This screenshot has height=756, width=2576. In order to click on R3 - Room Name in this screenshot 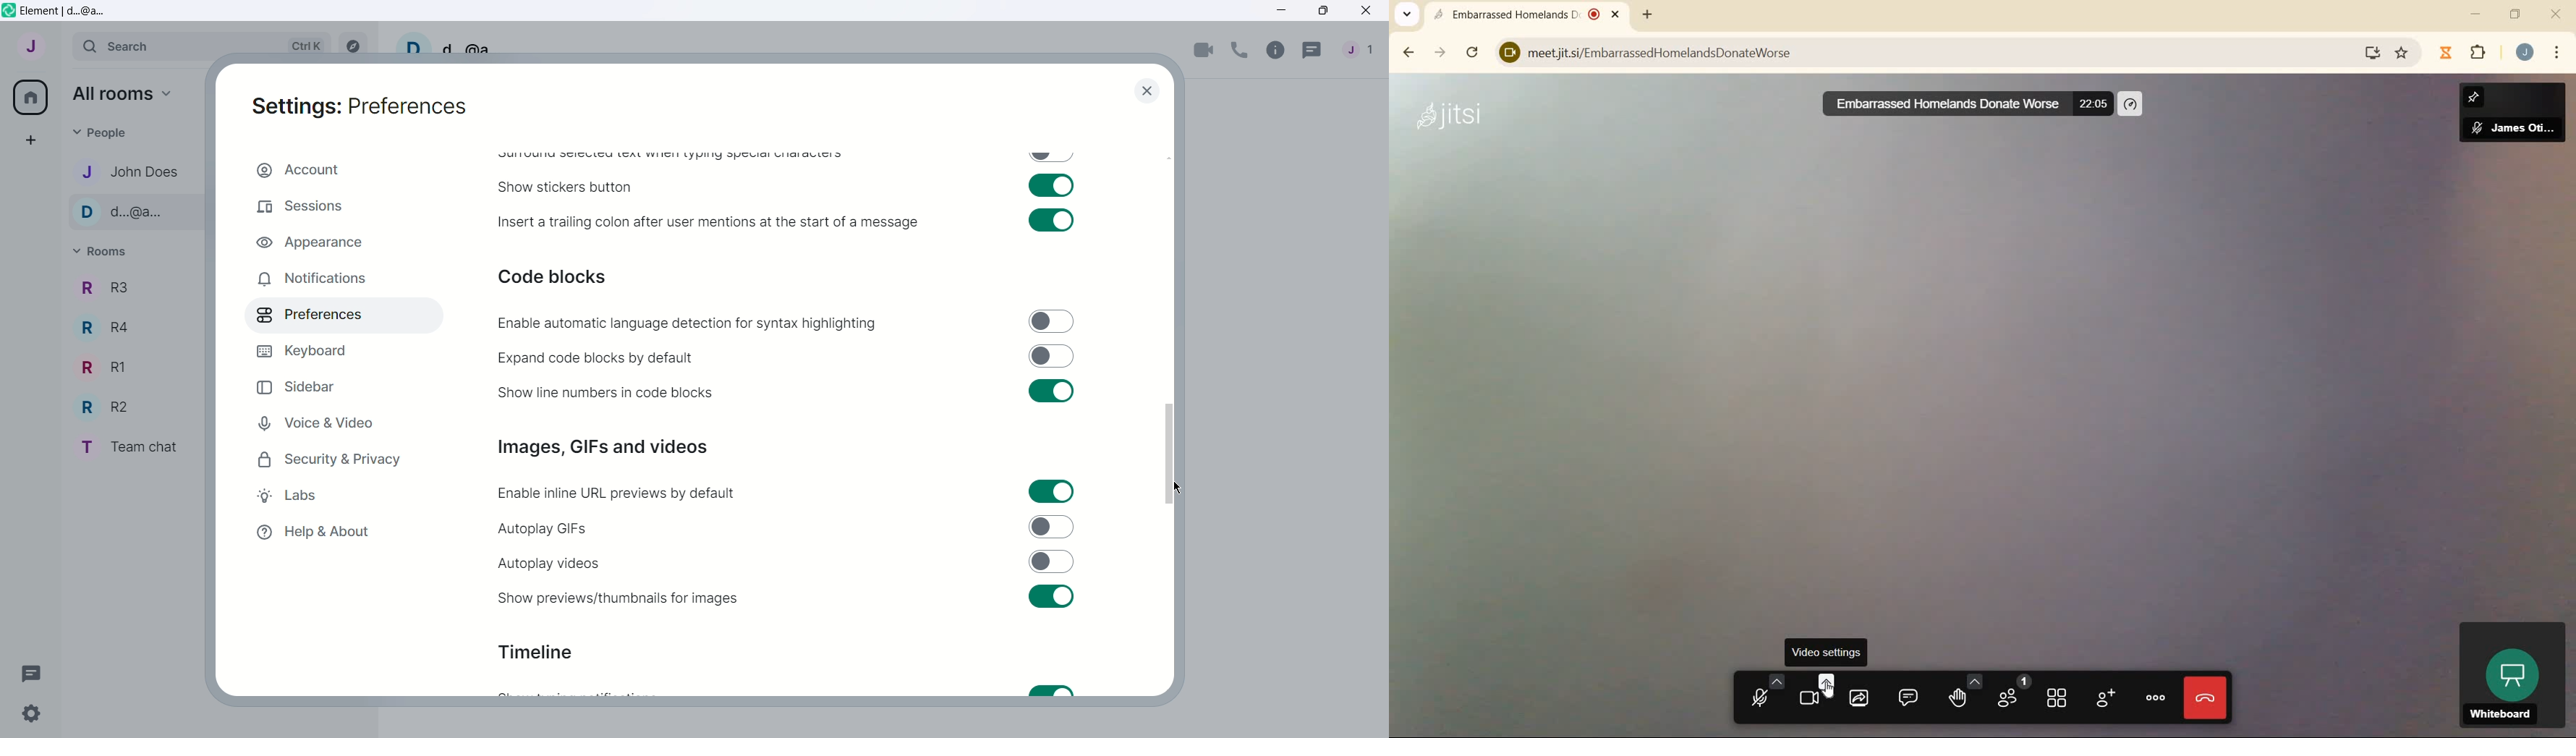, I will do `click(103, 289)`.